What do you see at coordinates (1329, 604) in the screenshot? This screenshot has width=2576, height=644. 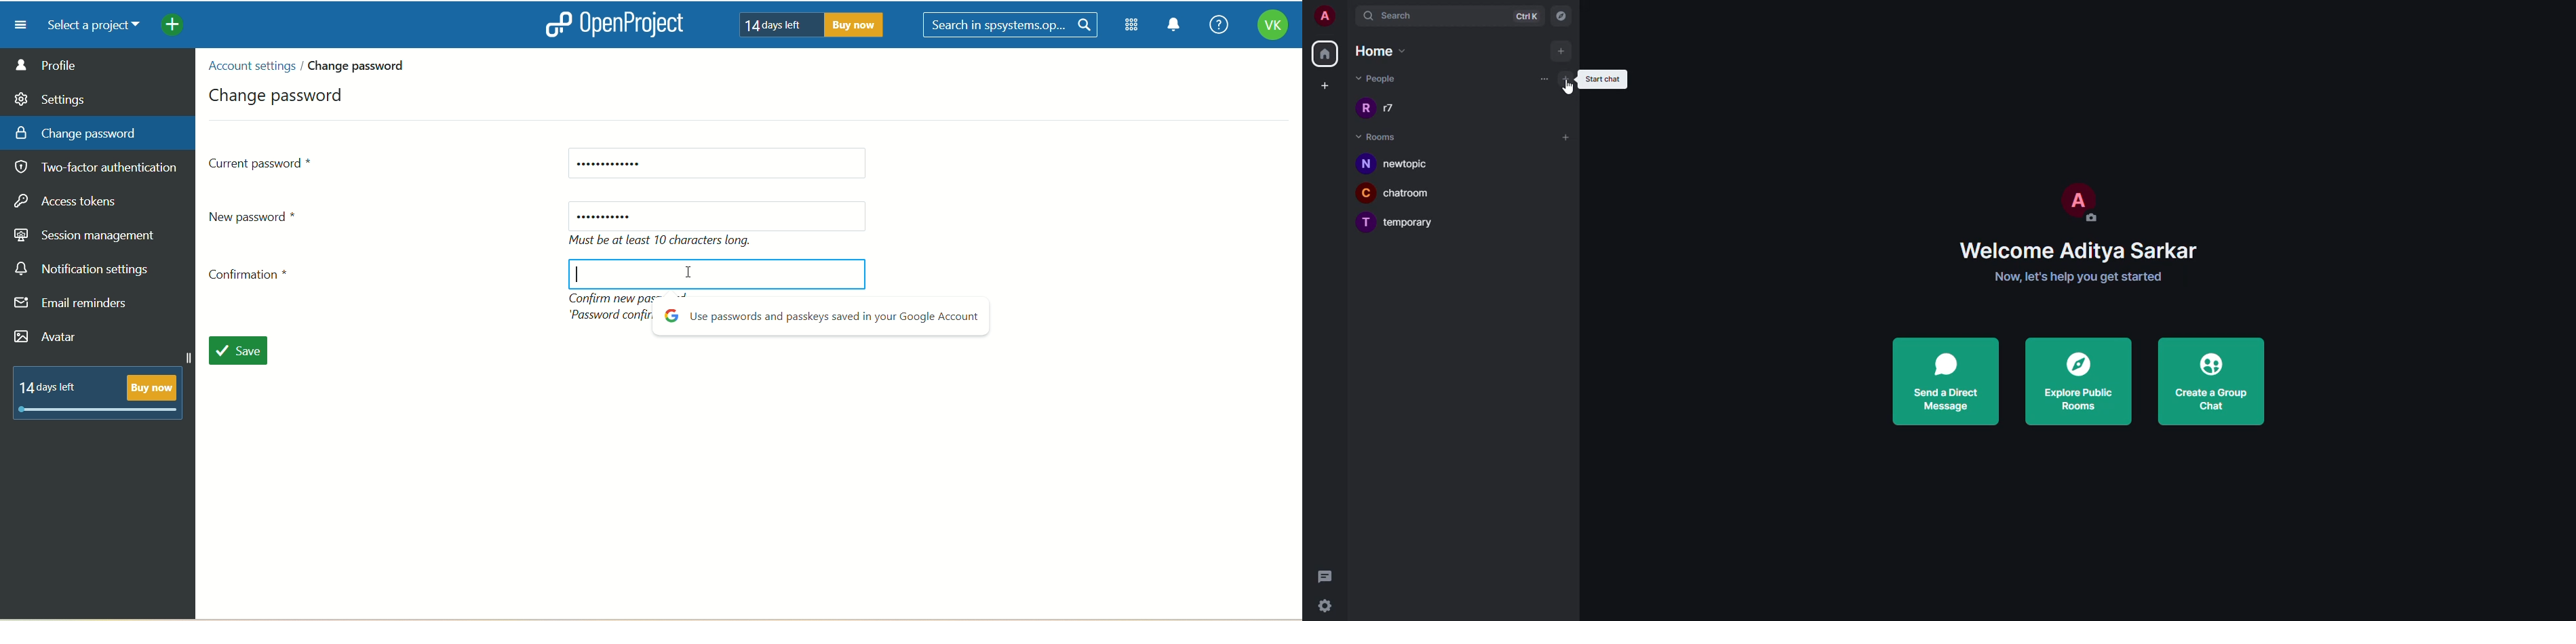 I see `settings` at bounding box center [1329, 604].